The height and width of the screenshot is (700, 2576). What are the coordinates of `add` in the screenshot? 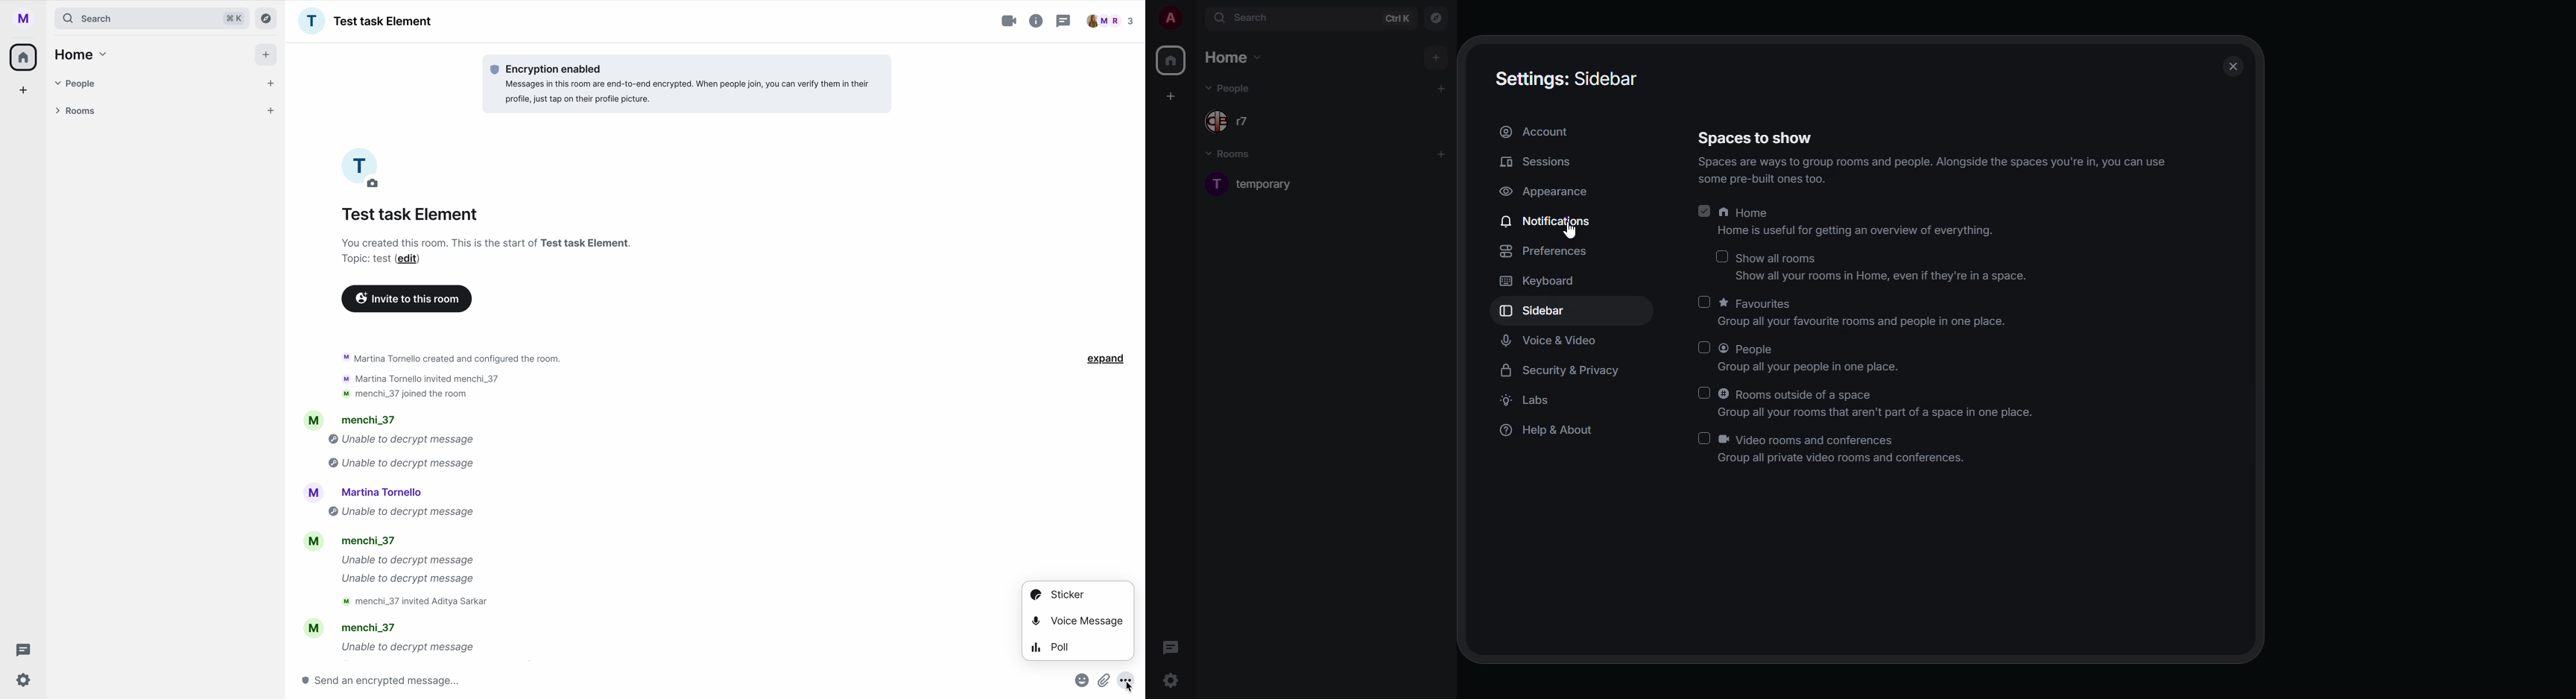 It's located at (268, 57).